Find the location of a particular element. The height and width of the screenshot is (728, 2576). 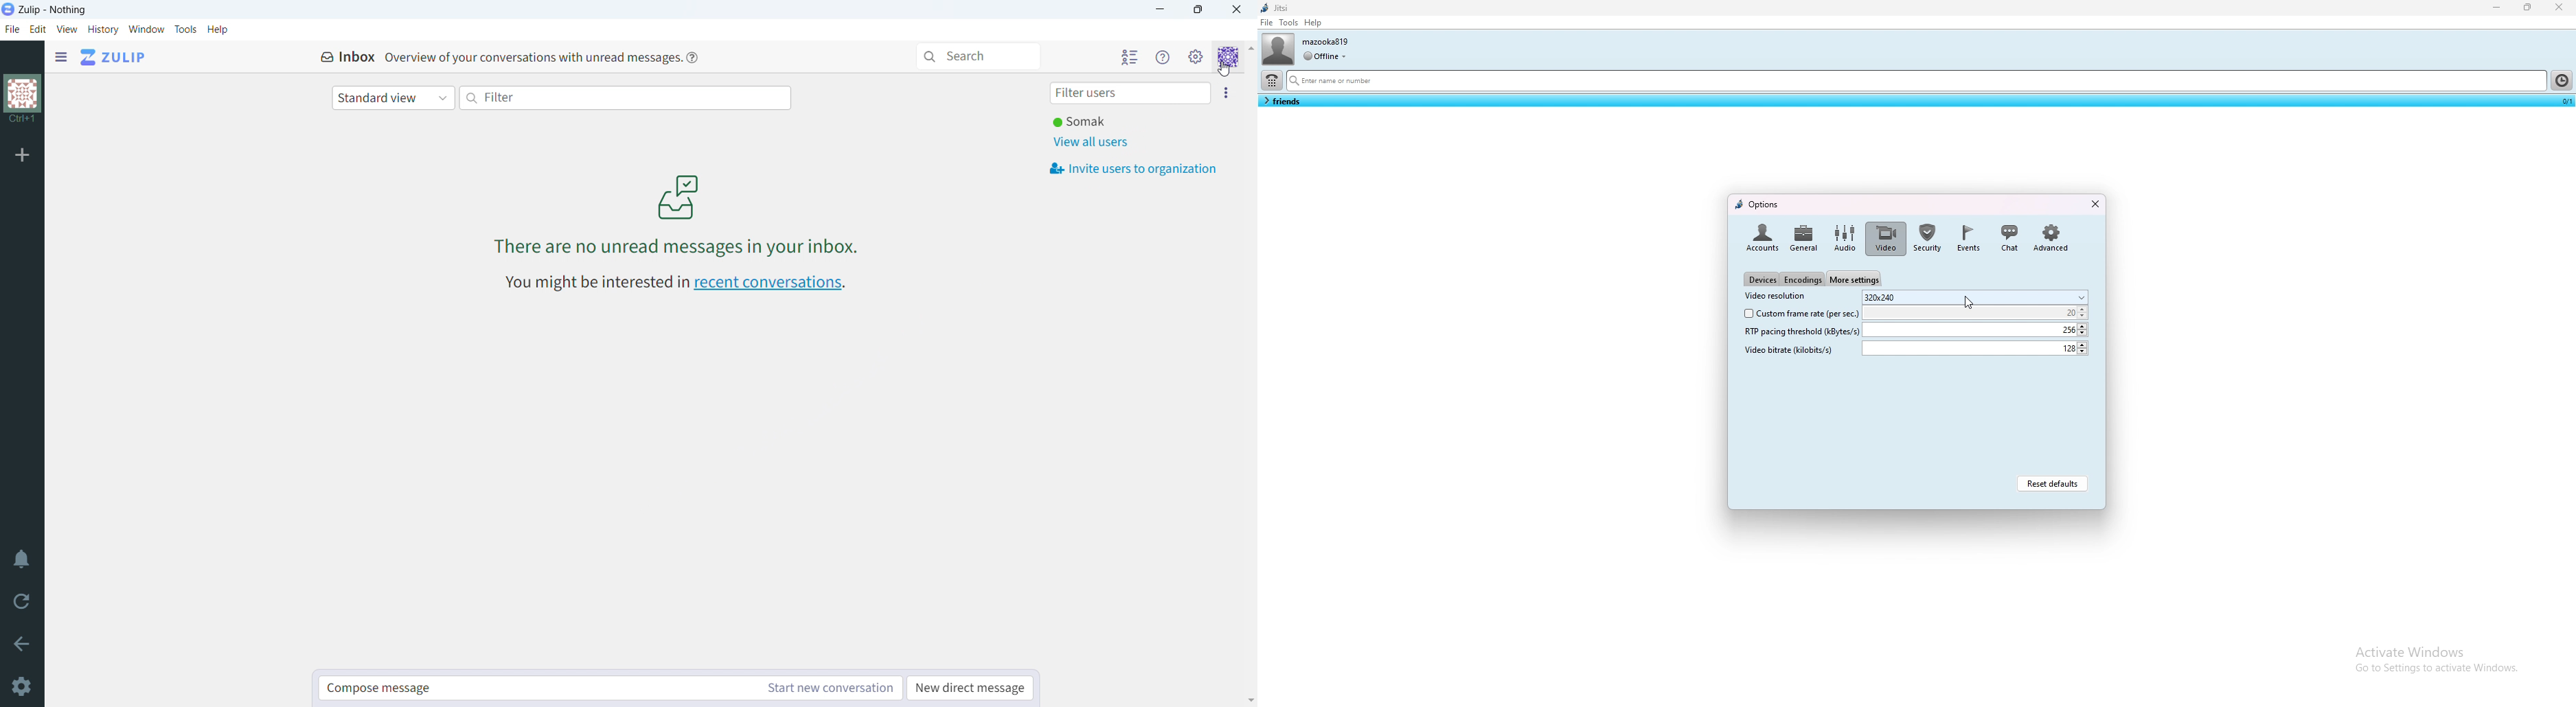

search bar is located at coordinates (1915, 82).